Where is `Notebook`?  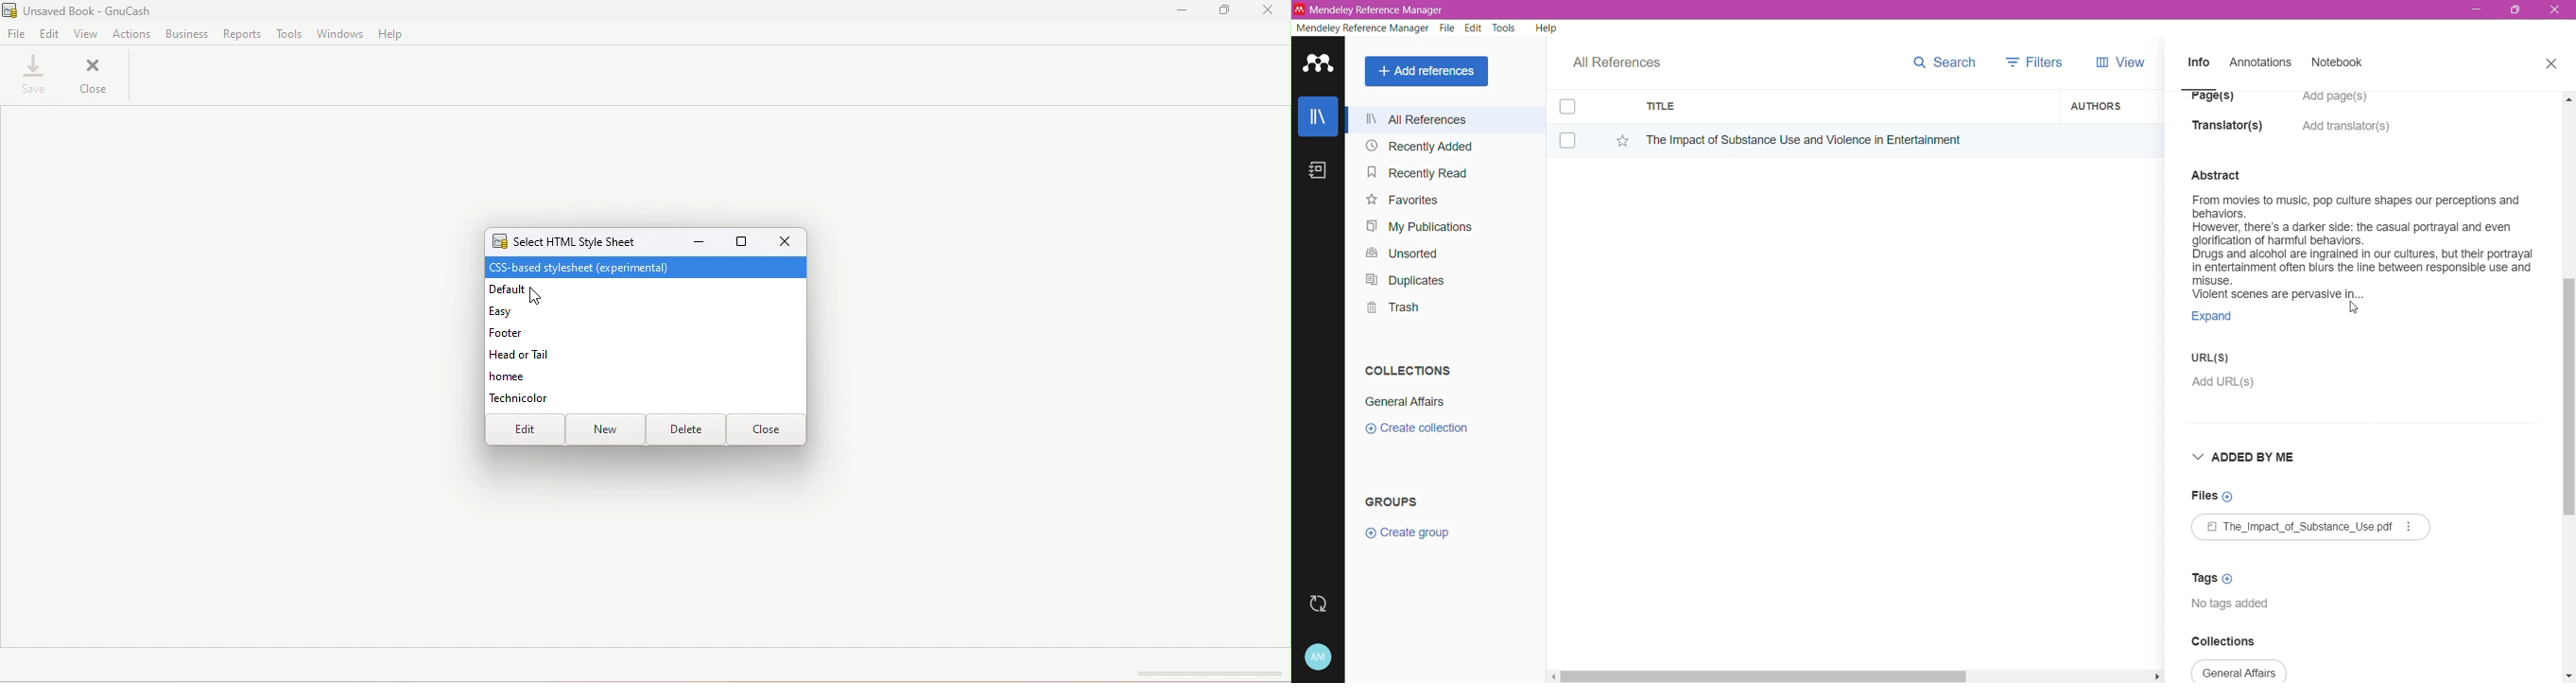
Notebook is located at coordinates (2341, 64).